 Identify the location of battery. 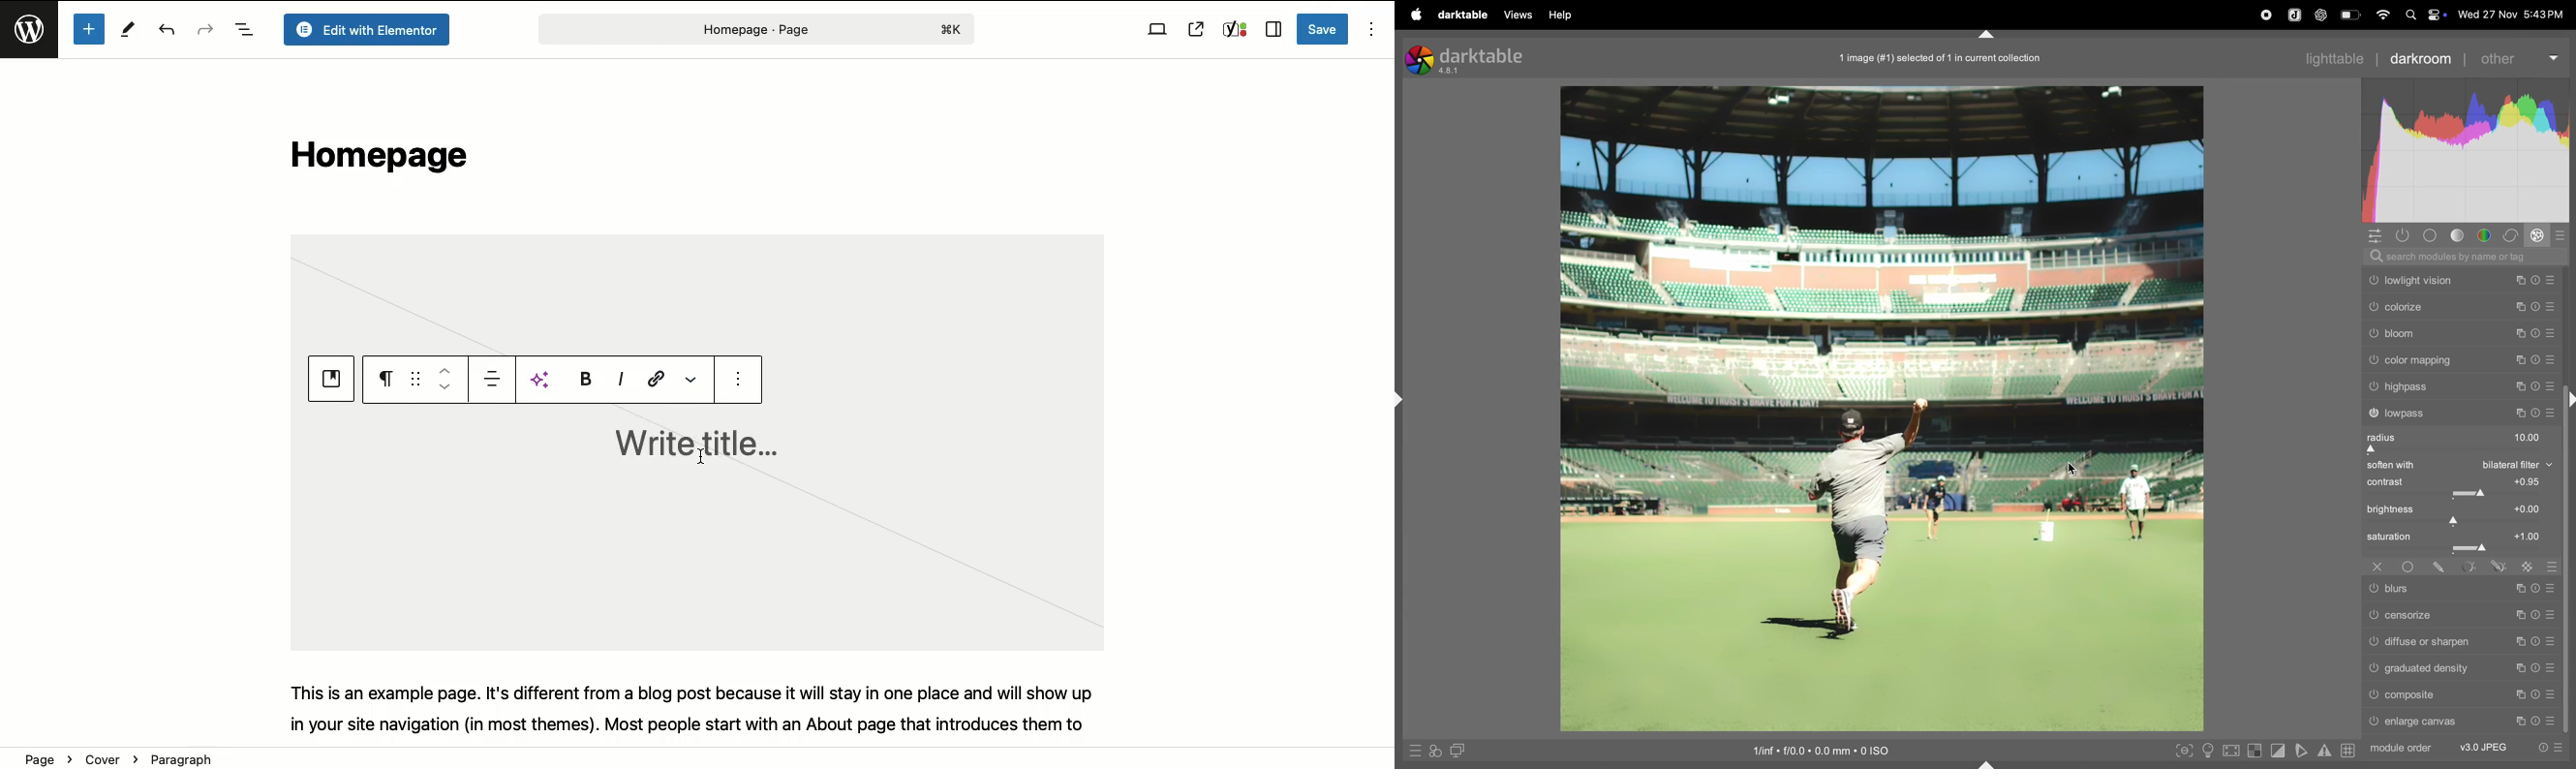
(2352, 14).